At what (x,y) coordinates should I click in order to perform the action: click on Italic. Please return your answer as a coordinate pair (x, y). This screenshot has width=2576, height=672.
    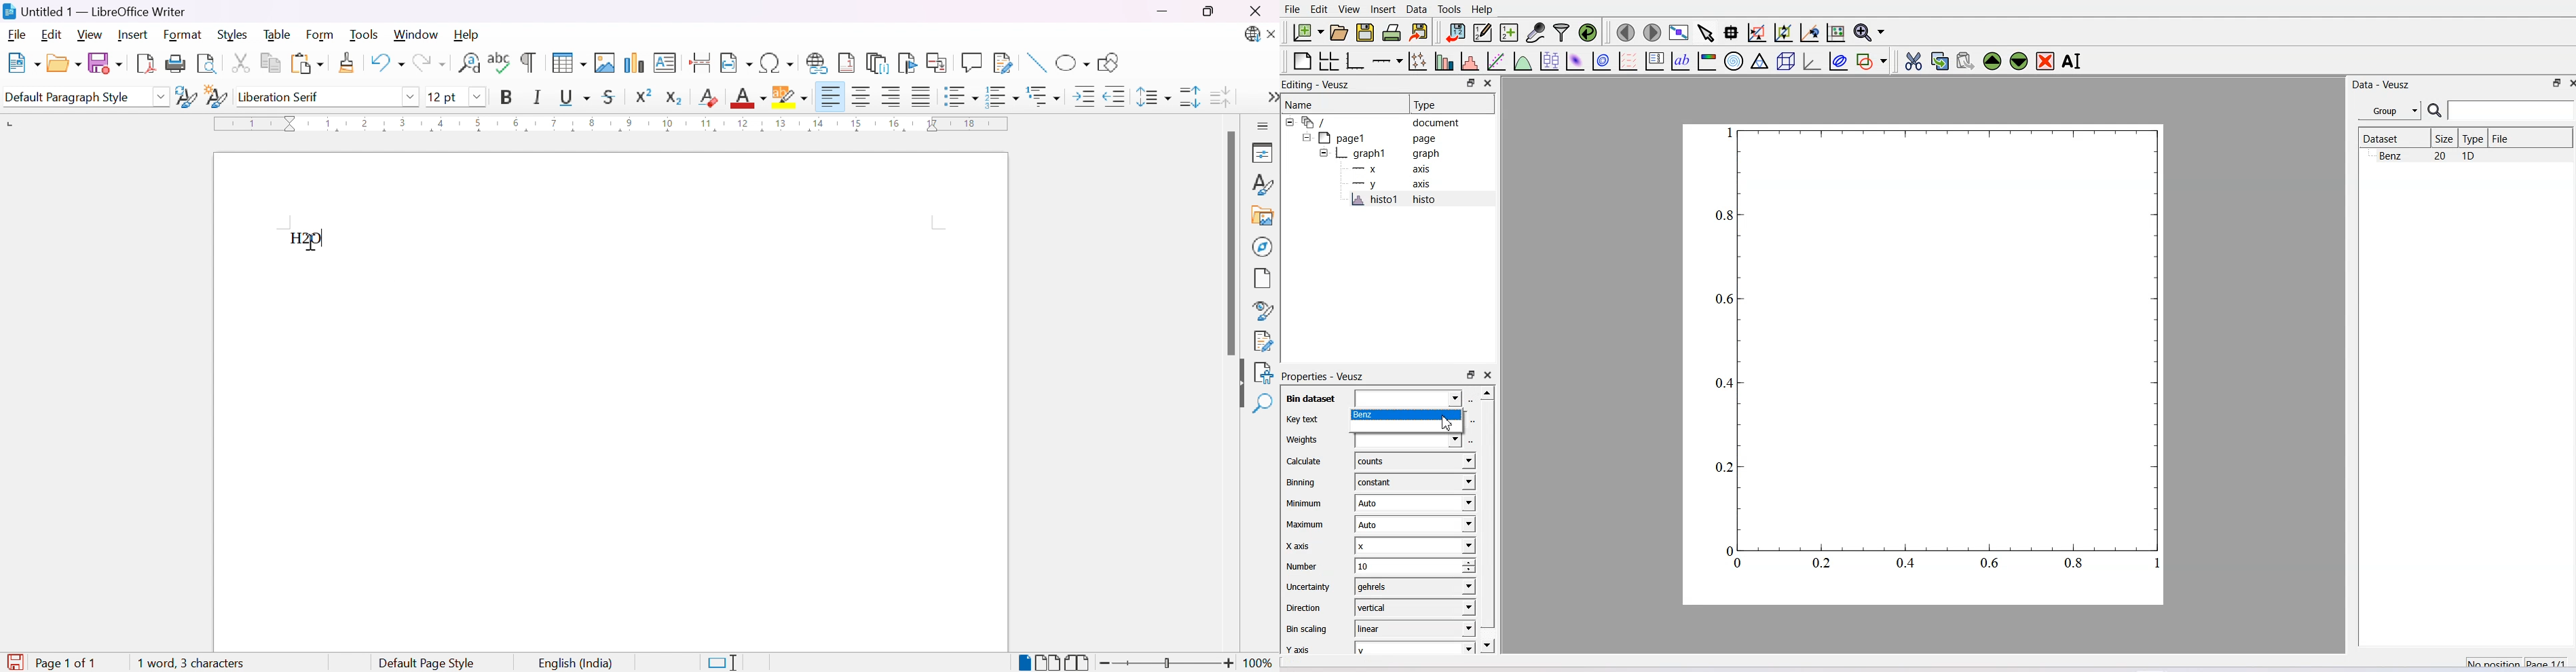
    Looking at the image, I should click on (538, 97).